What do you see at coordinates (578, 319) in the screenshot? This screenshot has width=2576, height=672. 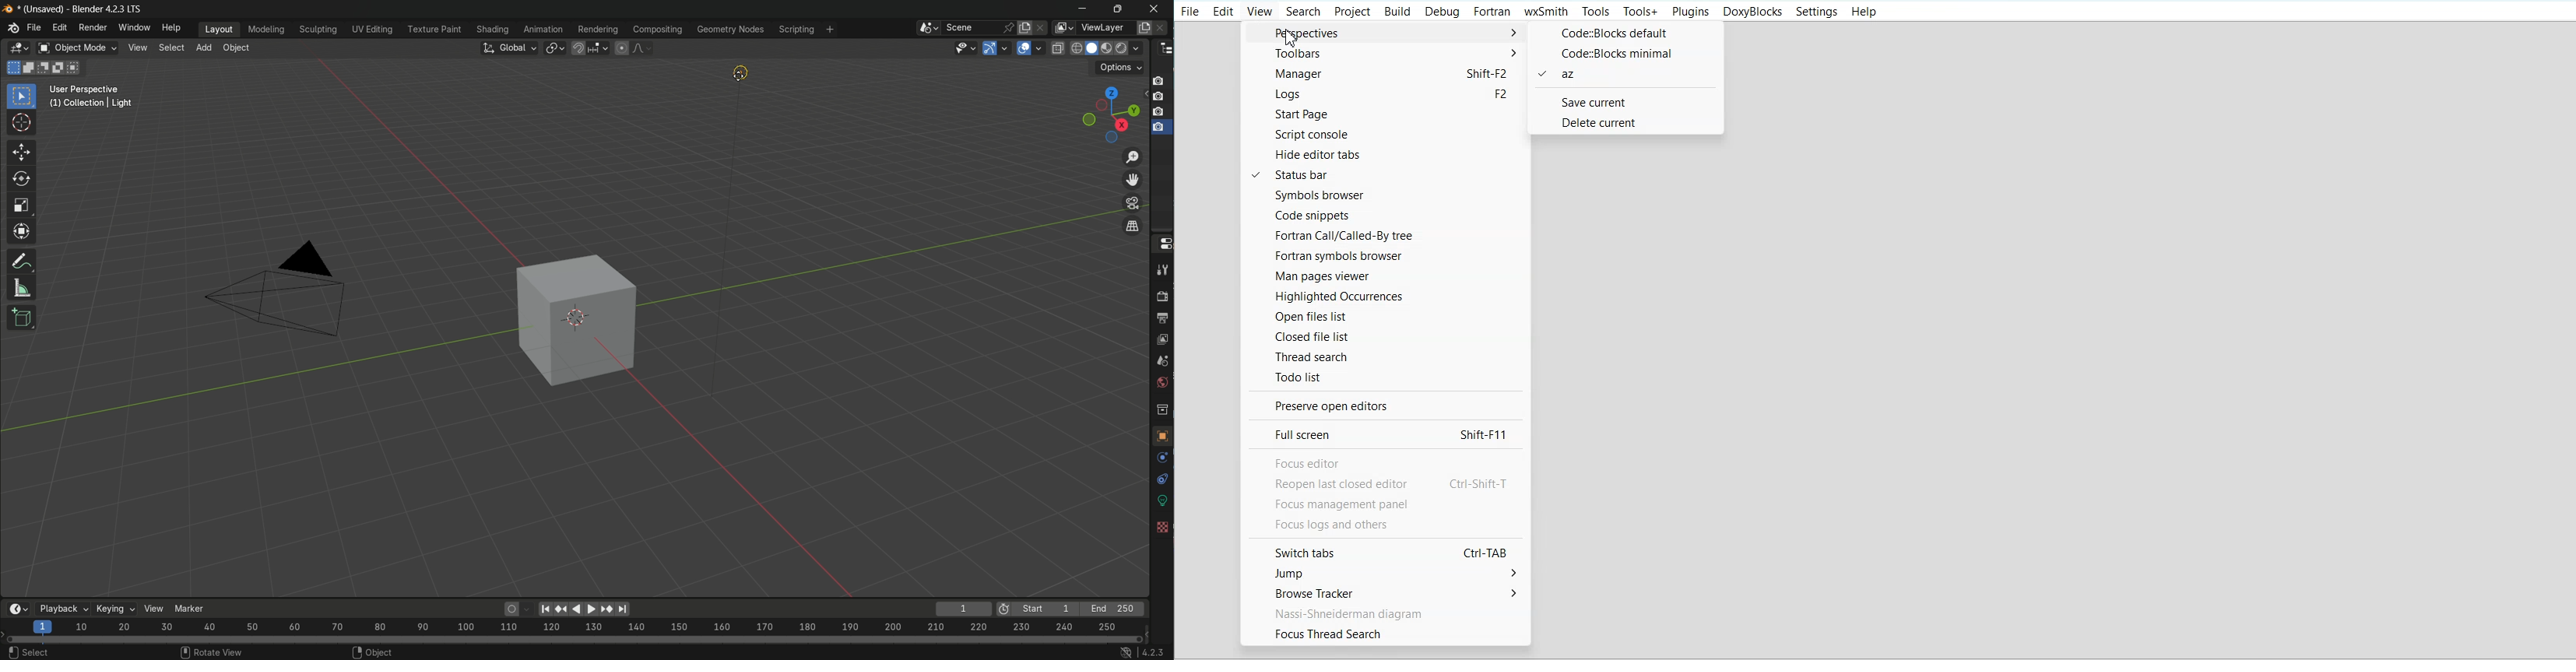 I see `cube` at bounding box center [578, 319].